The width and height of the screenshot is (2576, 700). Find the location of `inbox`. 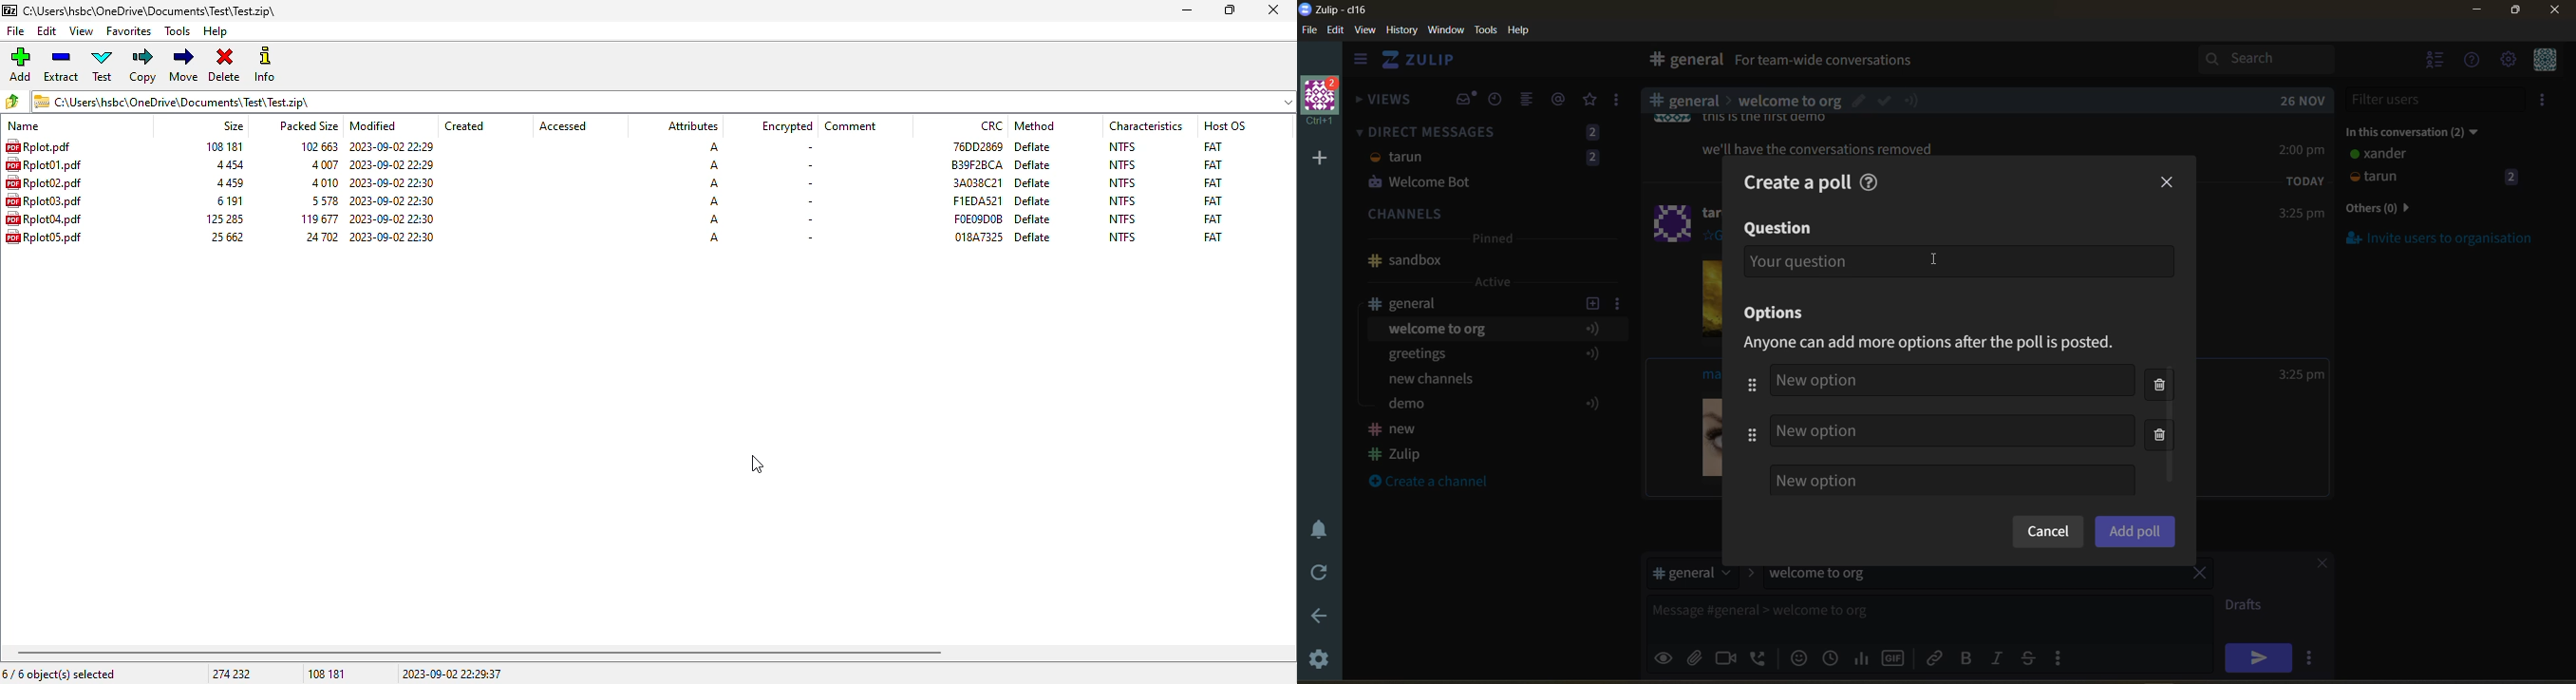

inbox is located at coordinates (1466, 99).